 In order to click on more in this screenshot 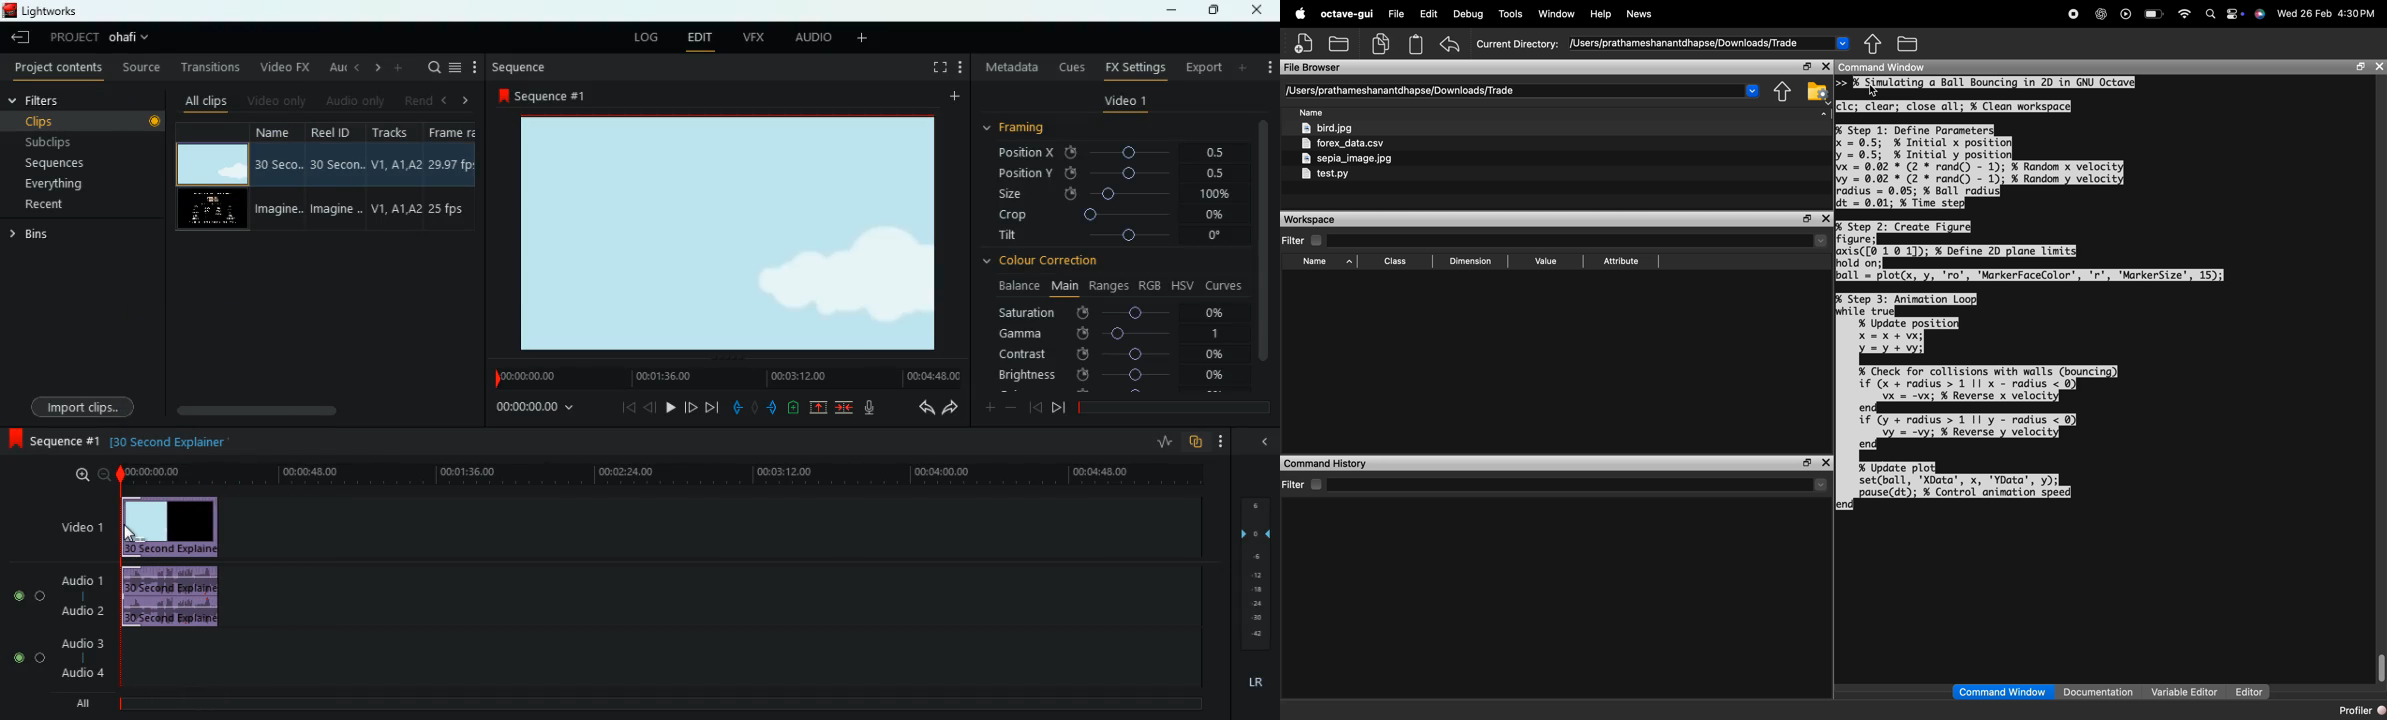, I will do `click(1268, 68)`.